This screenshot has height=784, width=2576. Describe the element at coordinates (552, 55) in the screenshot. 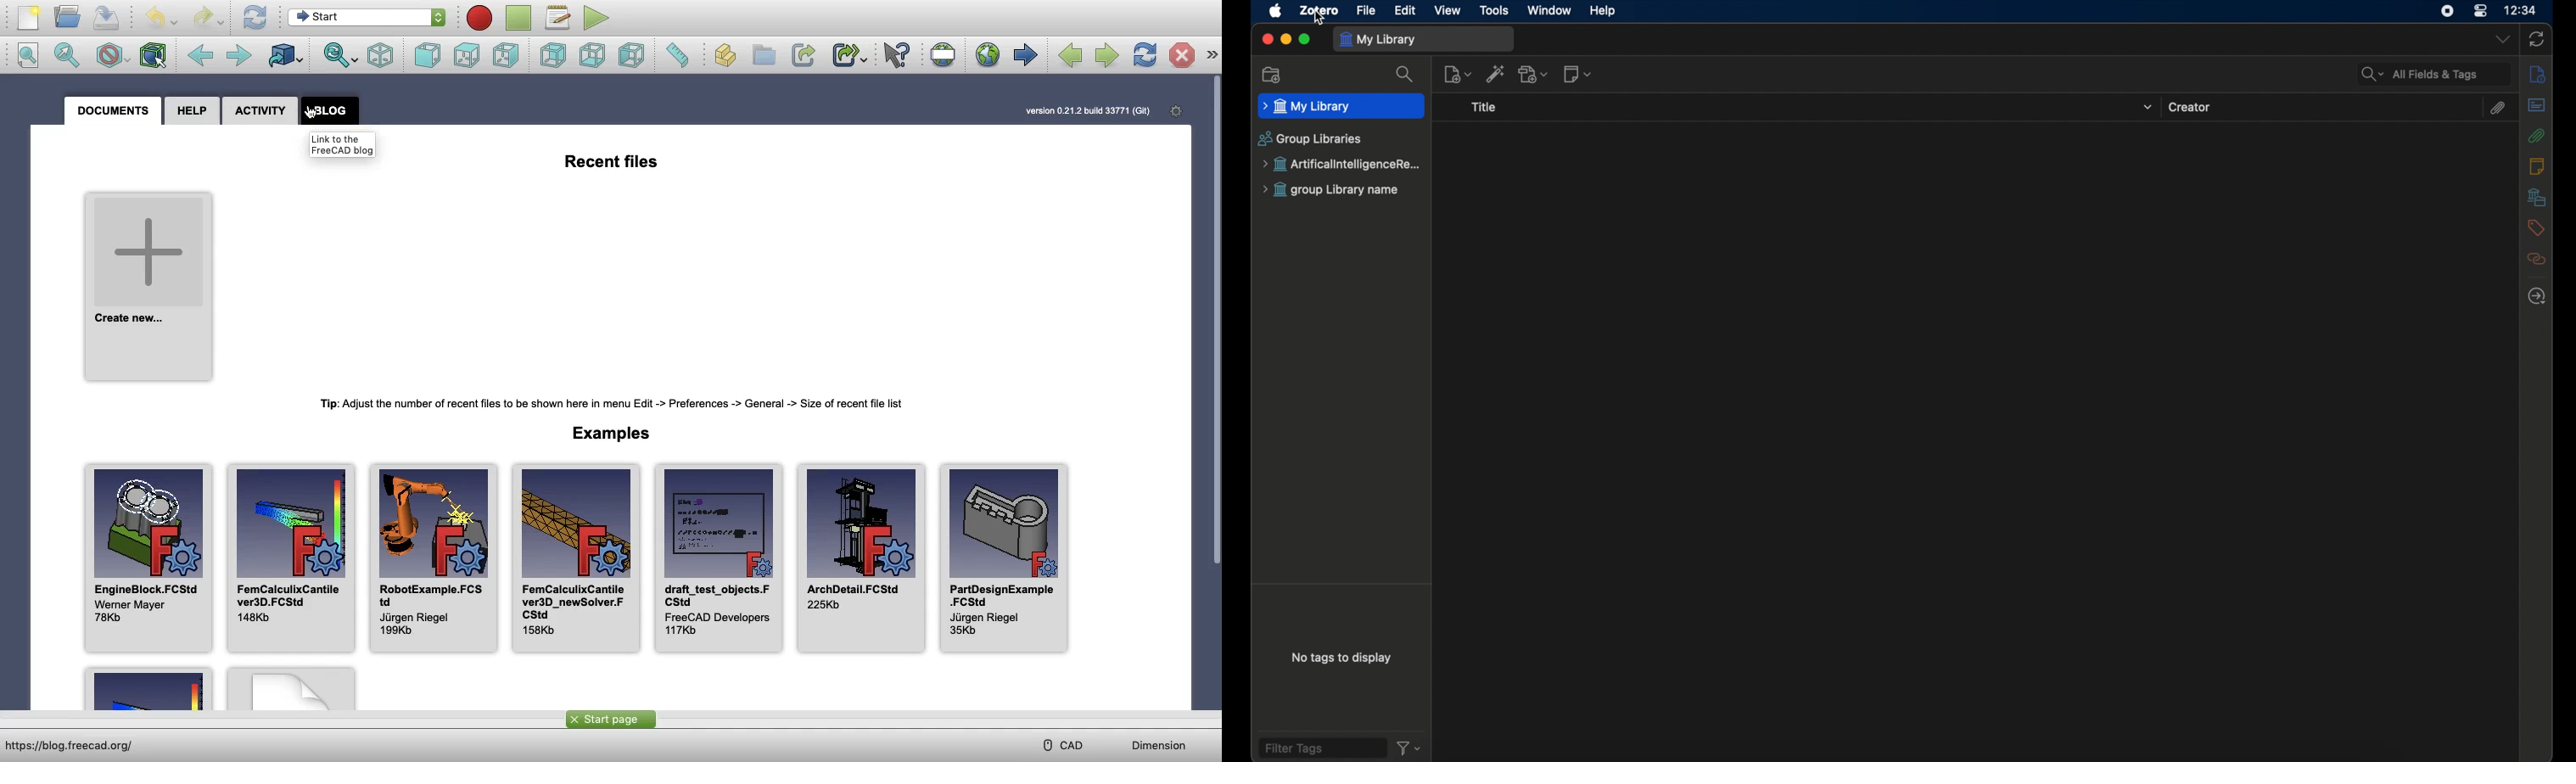

I see `Rear` at that location.